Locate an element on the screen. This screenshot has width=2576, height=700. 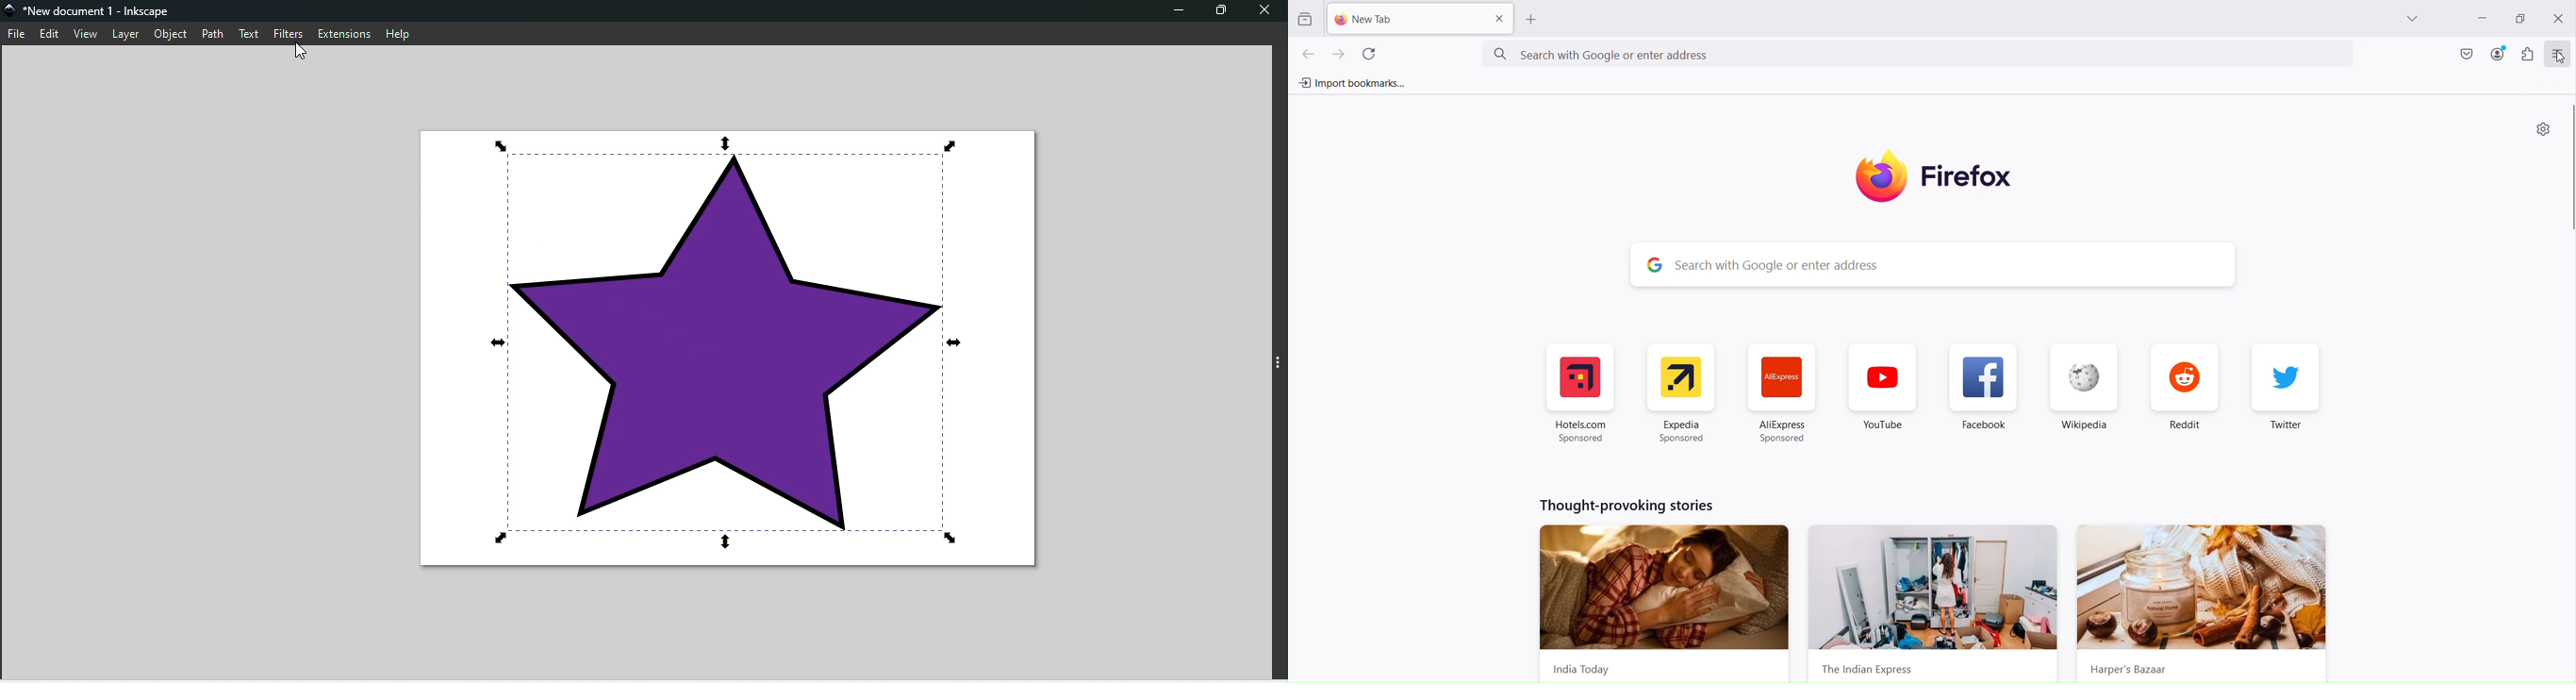
close is located at coordinates (1499, 19).